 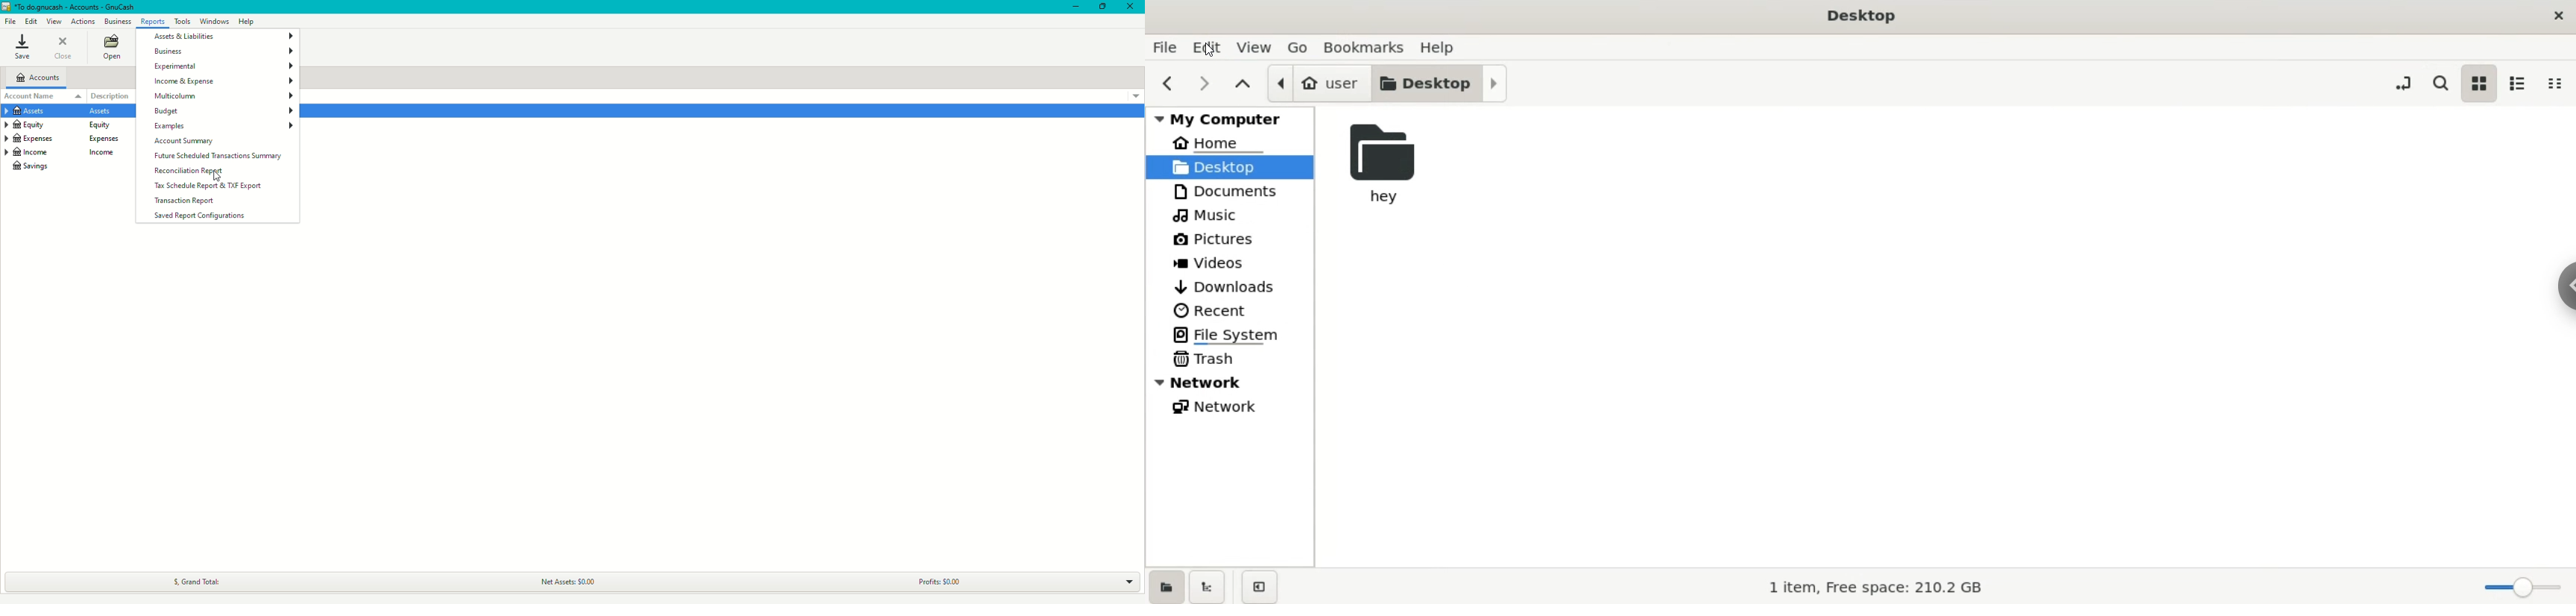 What do you see at coordinates (223, 180) in the screenshot?
I see `cursor` at bounding box center [223, 180].